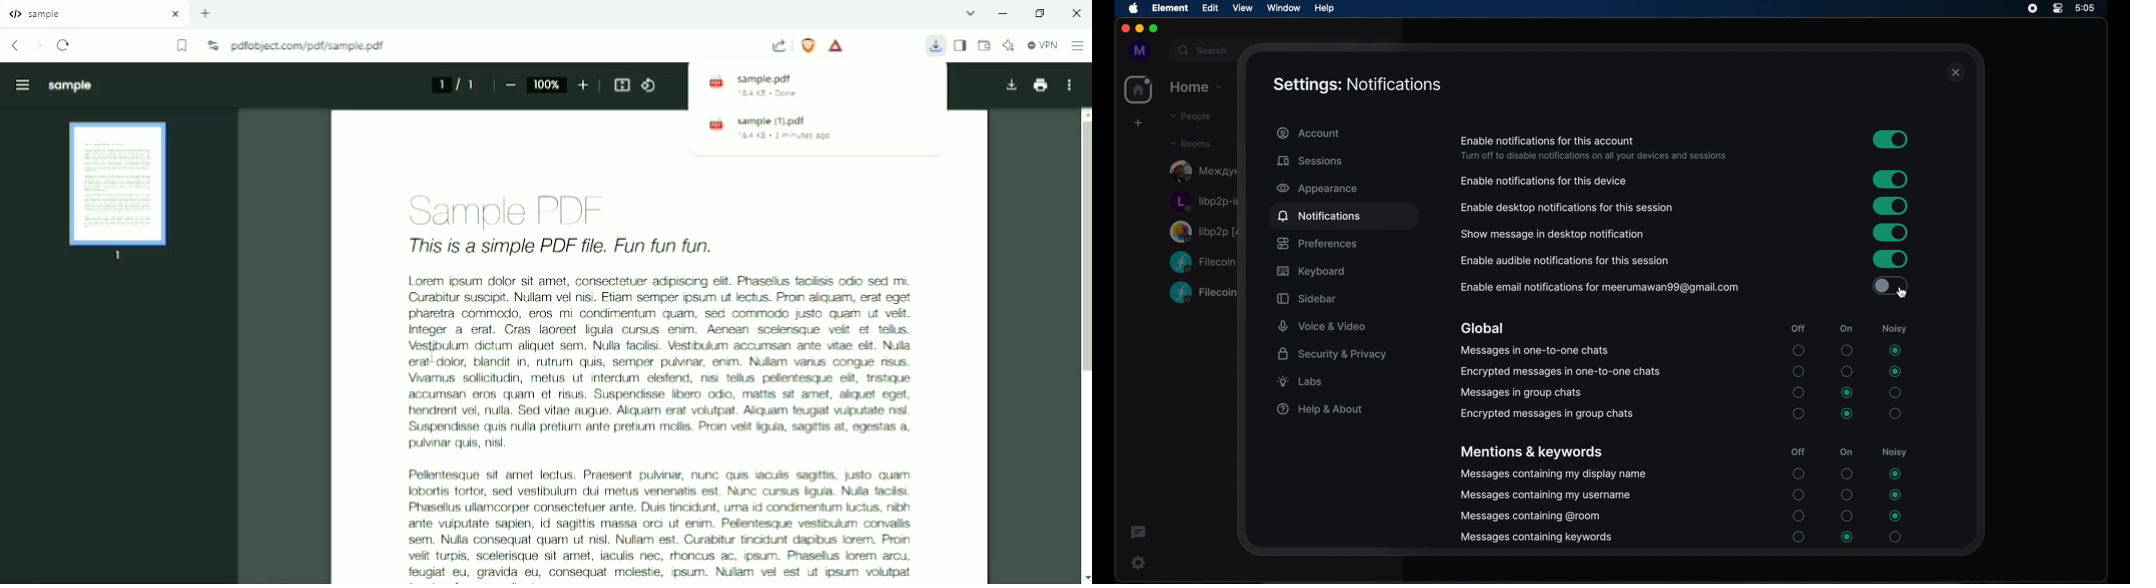  I want to click on apple icon, so click(1134, 9).